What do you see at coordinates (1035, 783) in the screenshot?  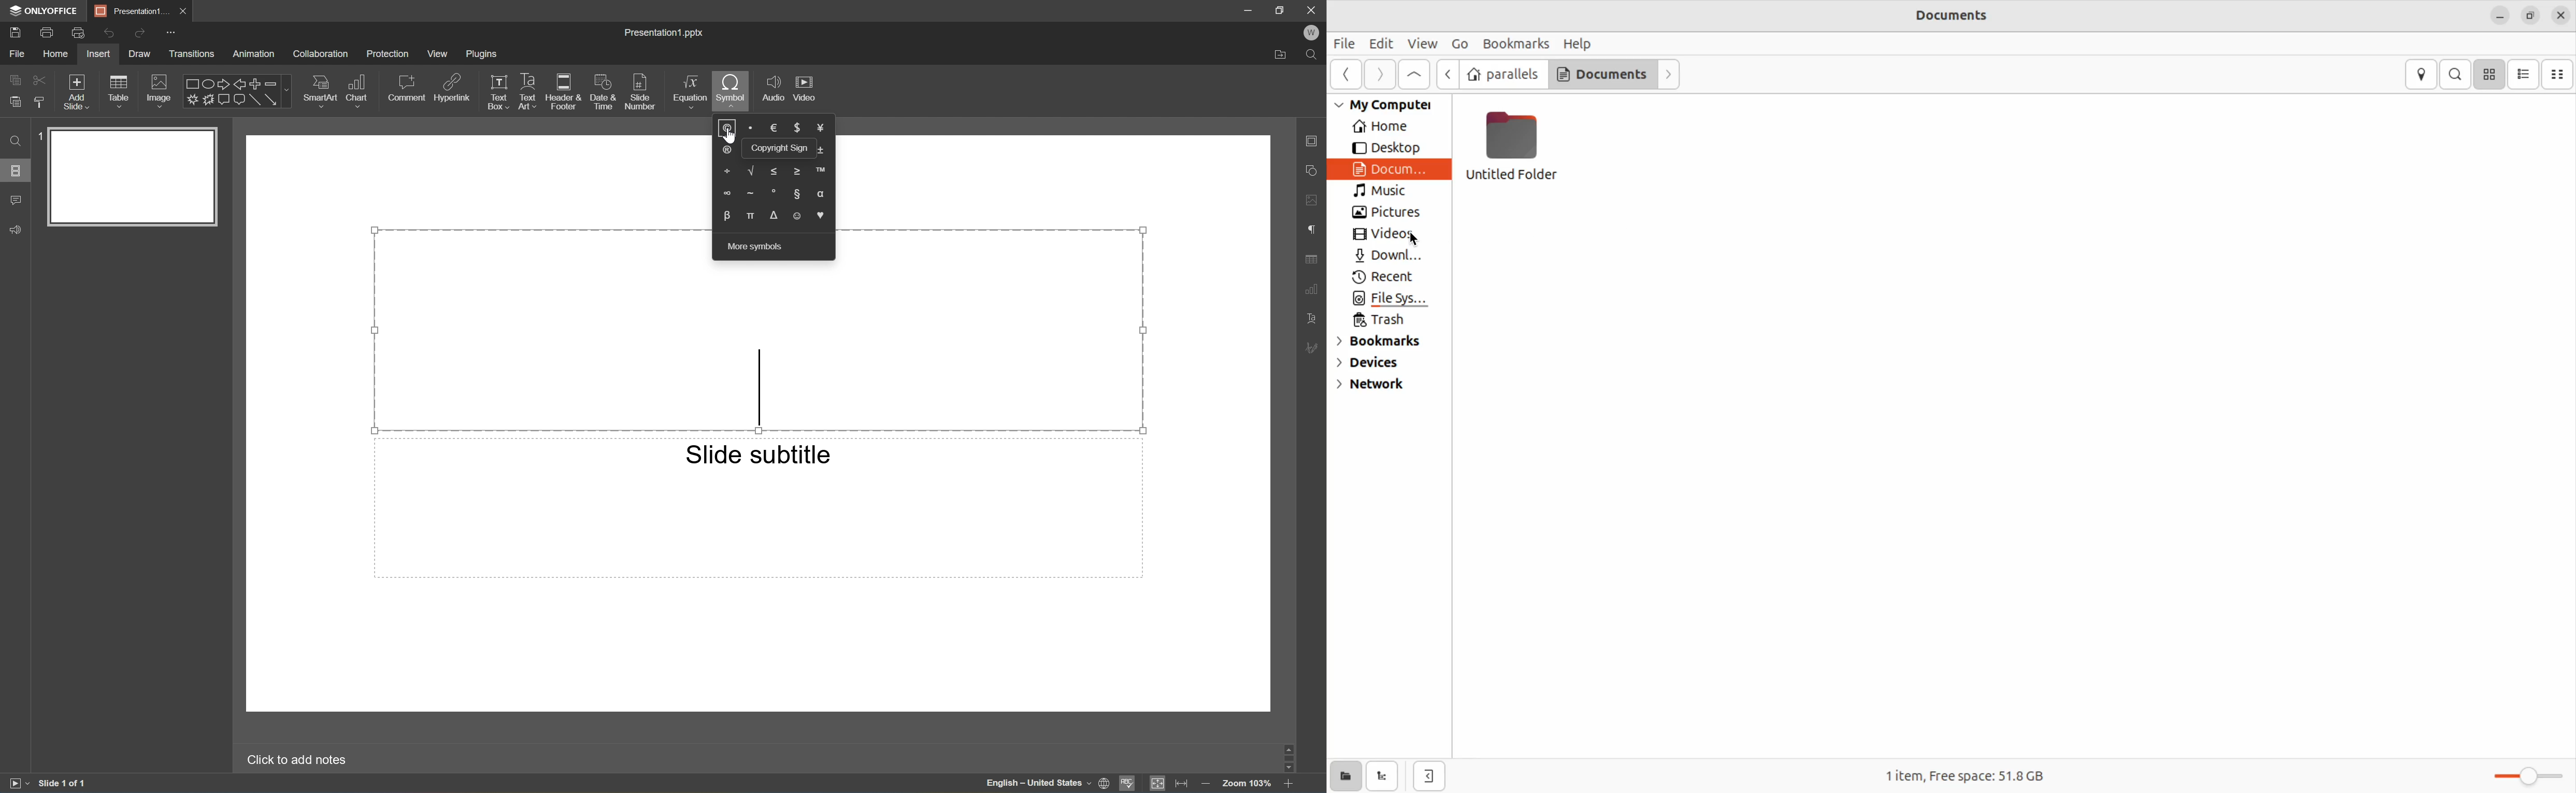 I see `English - United States` at bounding box center [1035, 783].